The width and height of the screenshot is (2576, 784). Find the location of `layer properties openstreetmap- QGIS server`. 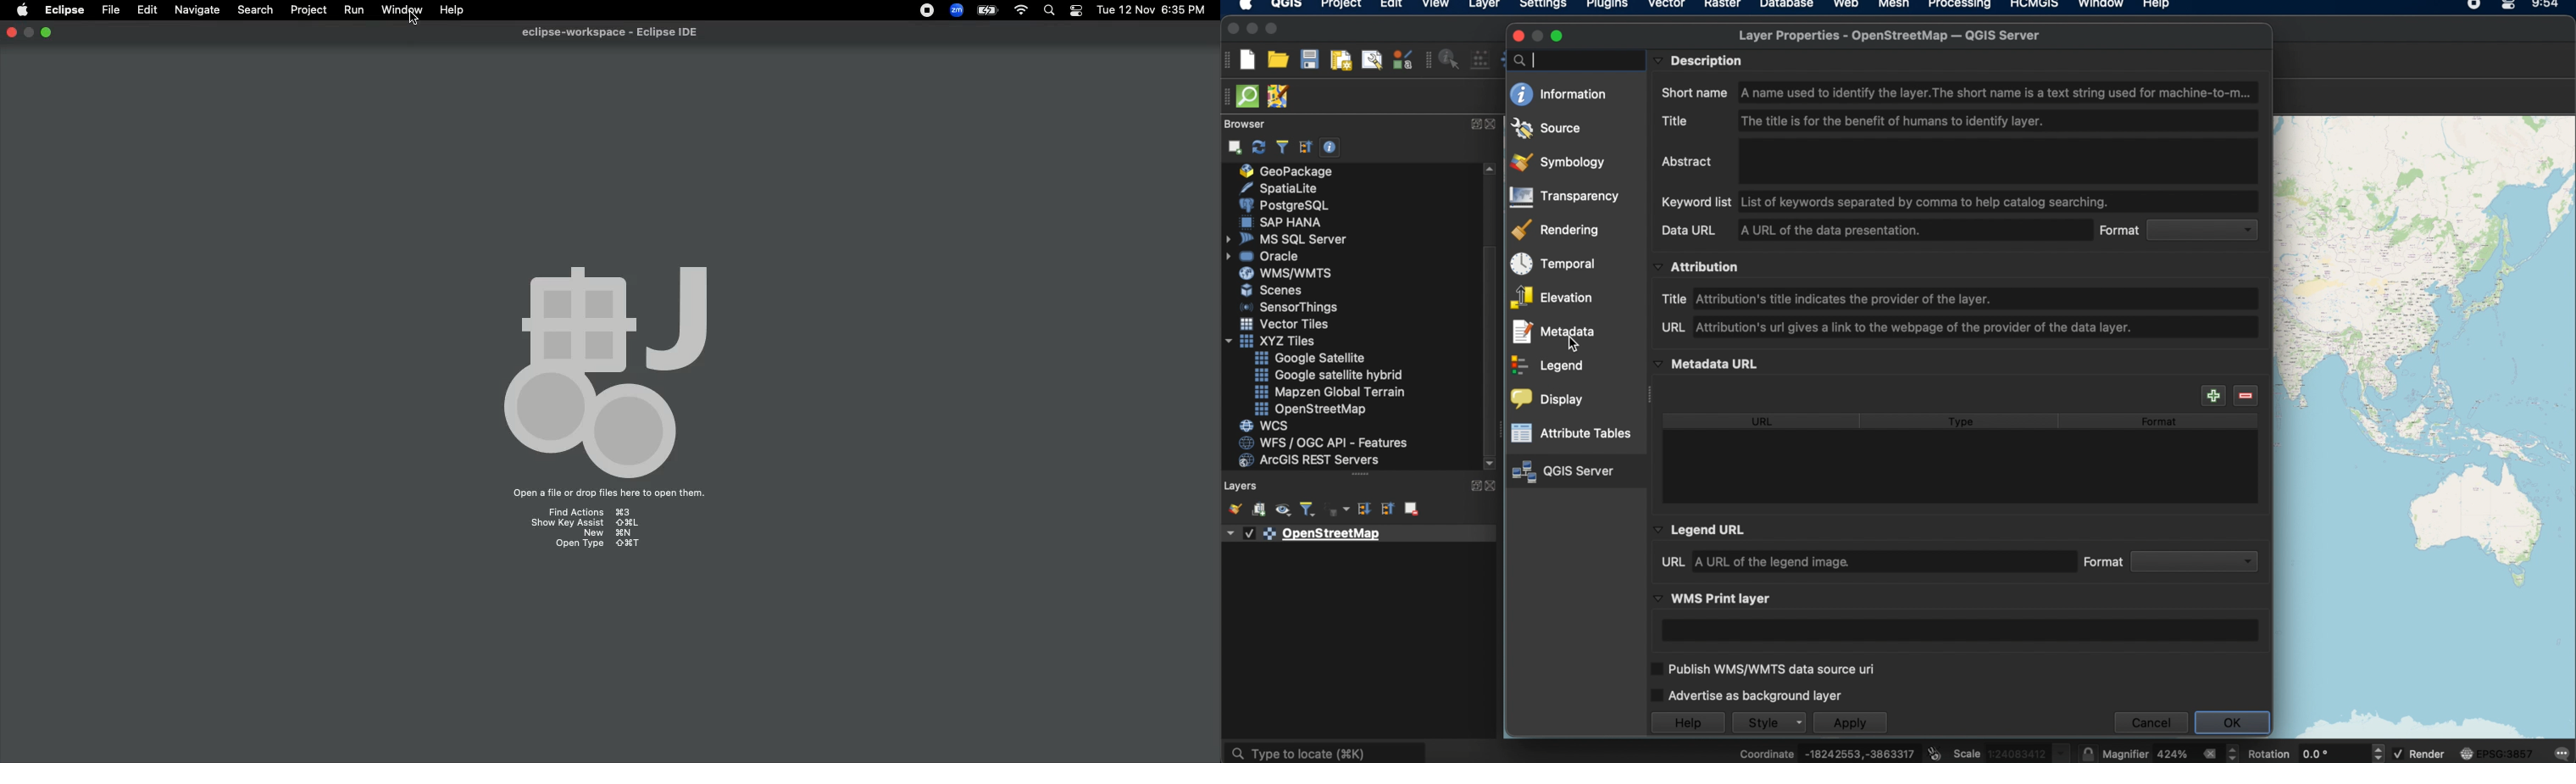

layer properties openstreetmap- QGIS server is located at coordinates (1888, 35).